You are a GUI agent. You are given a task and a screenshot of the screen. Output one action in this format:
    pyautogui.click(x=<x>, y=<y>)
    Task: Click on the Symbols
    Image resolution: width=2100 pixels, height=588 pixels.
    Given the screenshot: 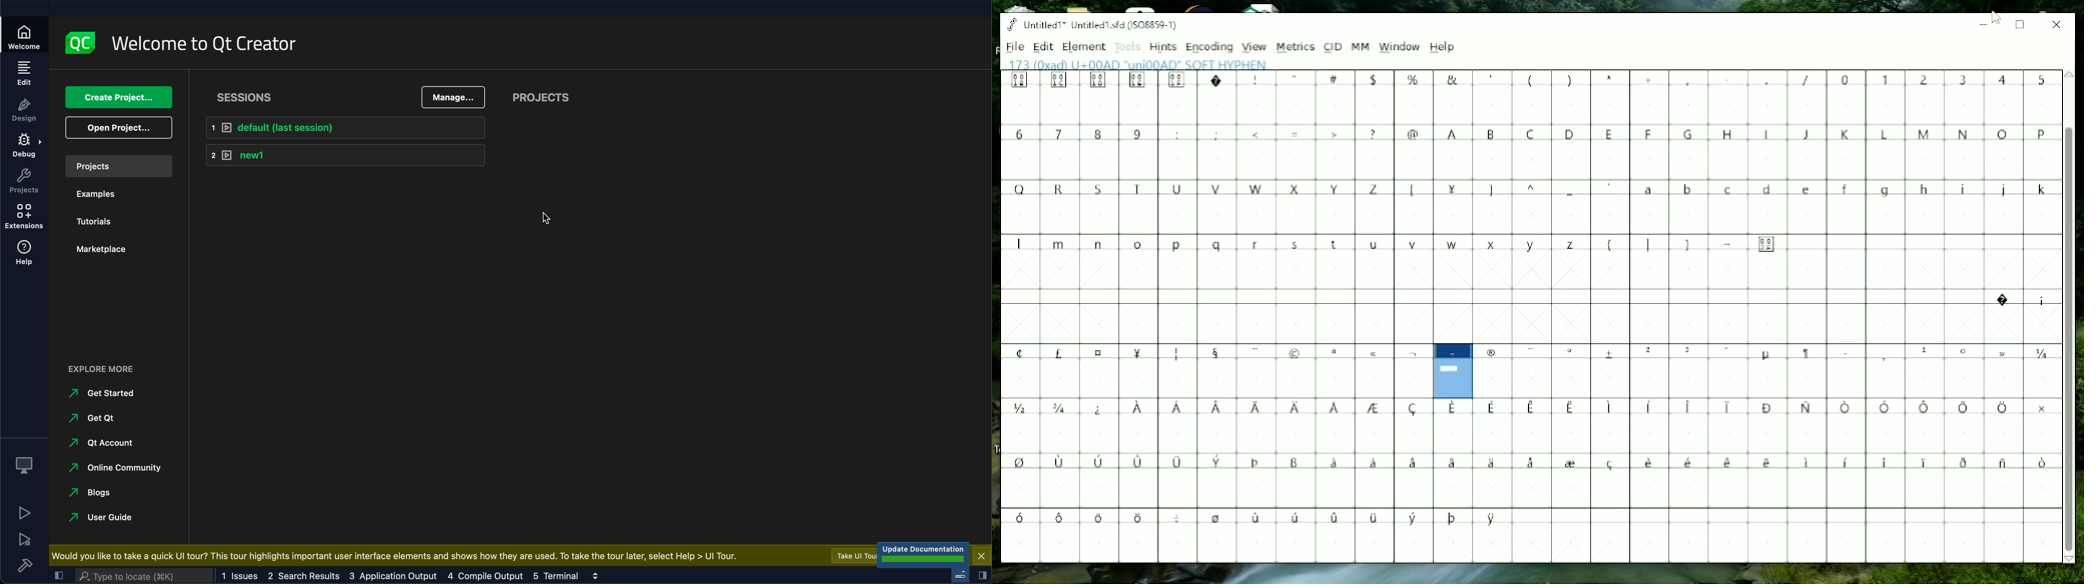 What is the action you would take?
    pyautogui.click(x=1553, y=190)
    